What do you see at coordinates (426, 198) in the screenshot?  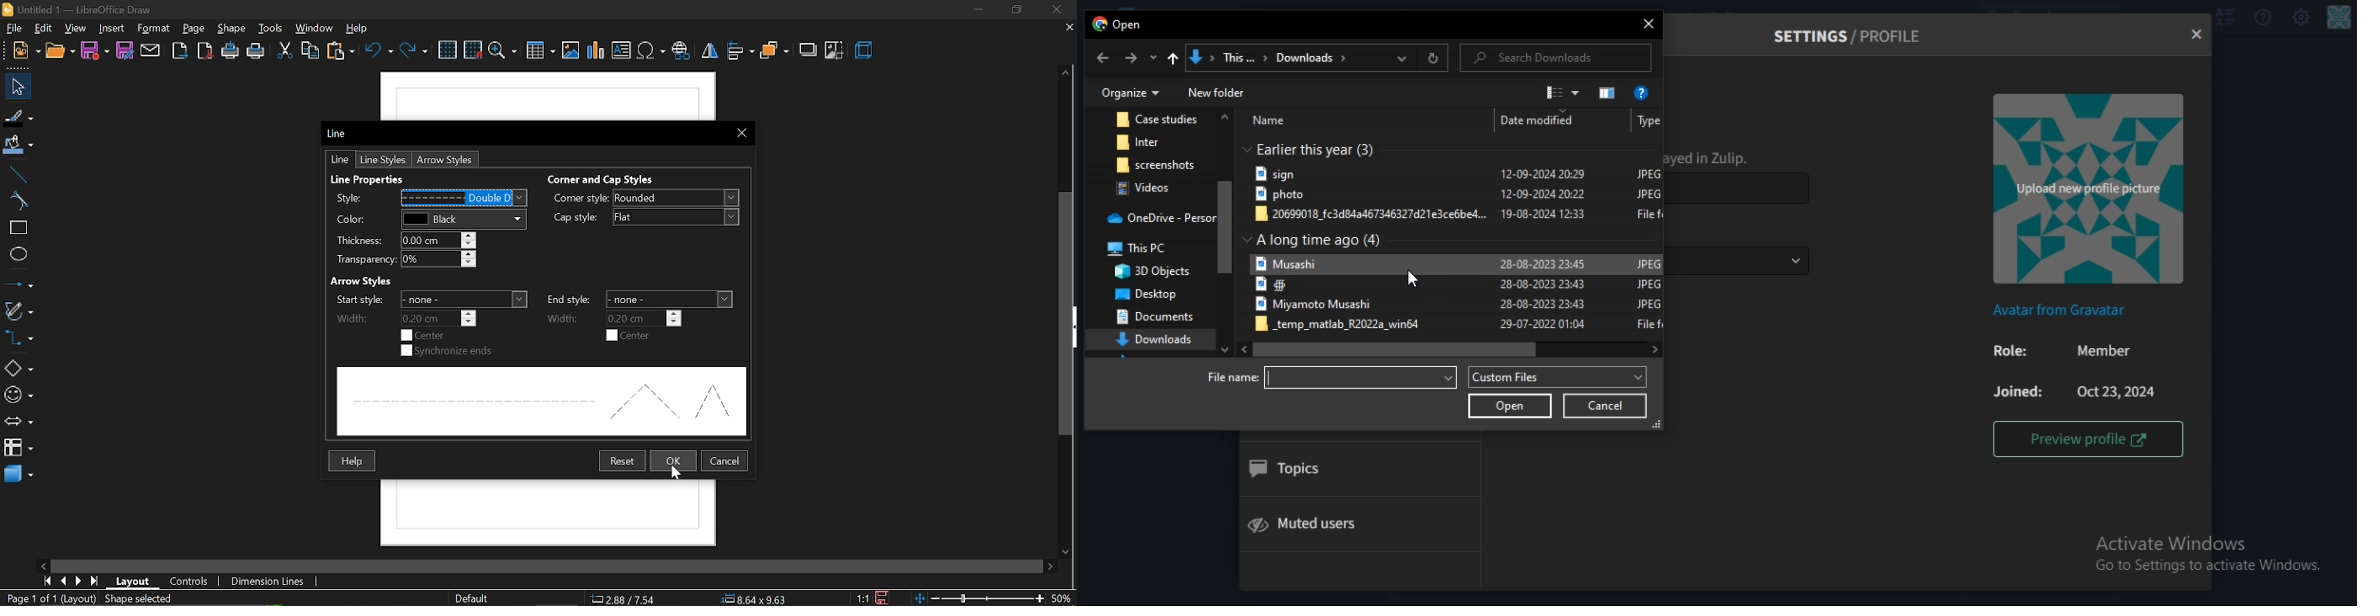 I see `change style` at bounding box center [426, 198].